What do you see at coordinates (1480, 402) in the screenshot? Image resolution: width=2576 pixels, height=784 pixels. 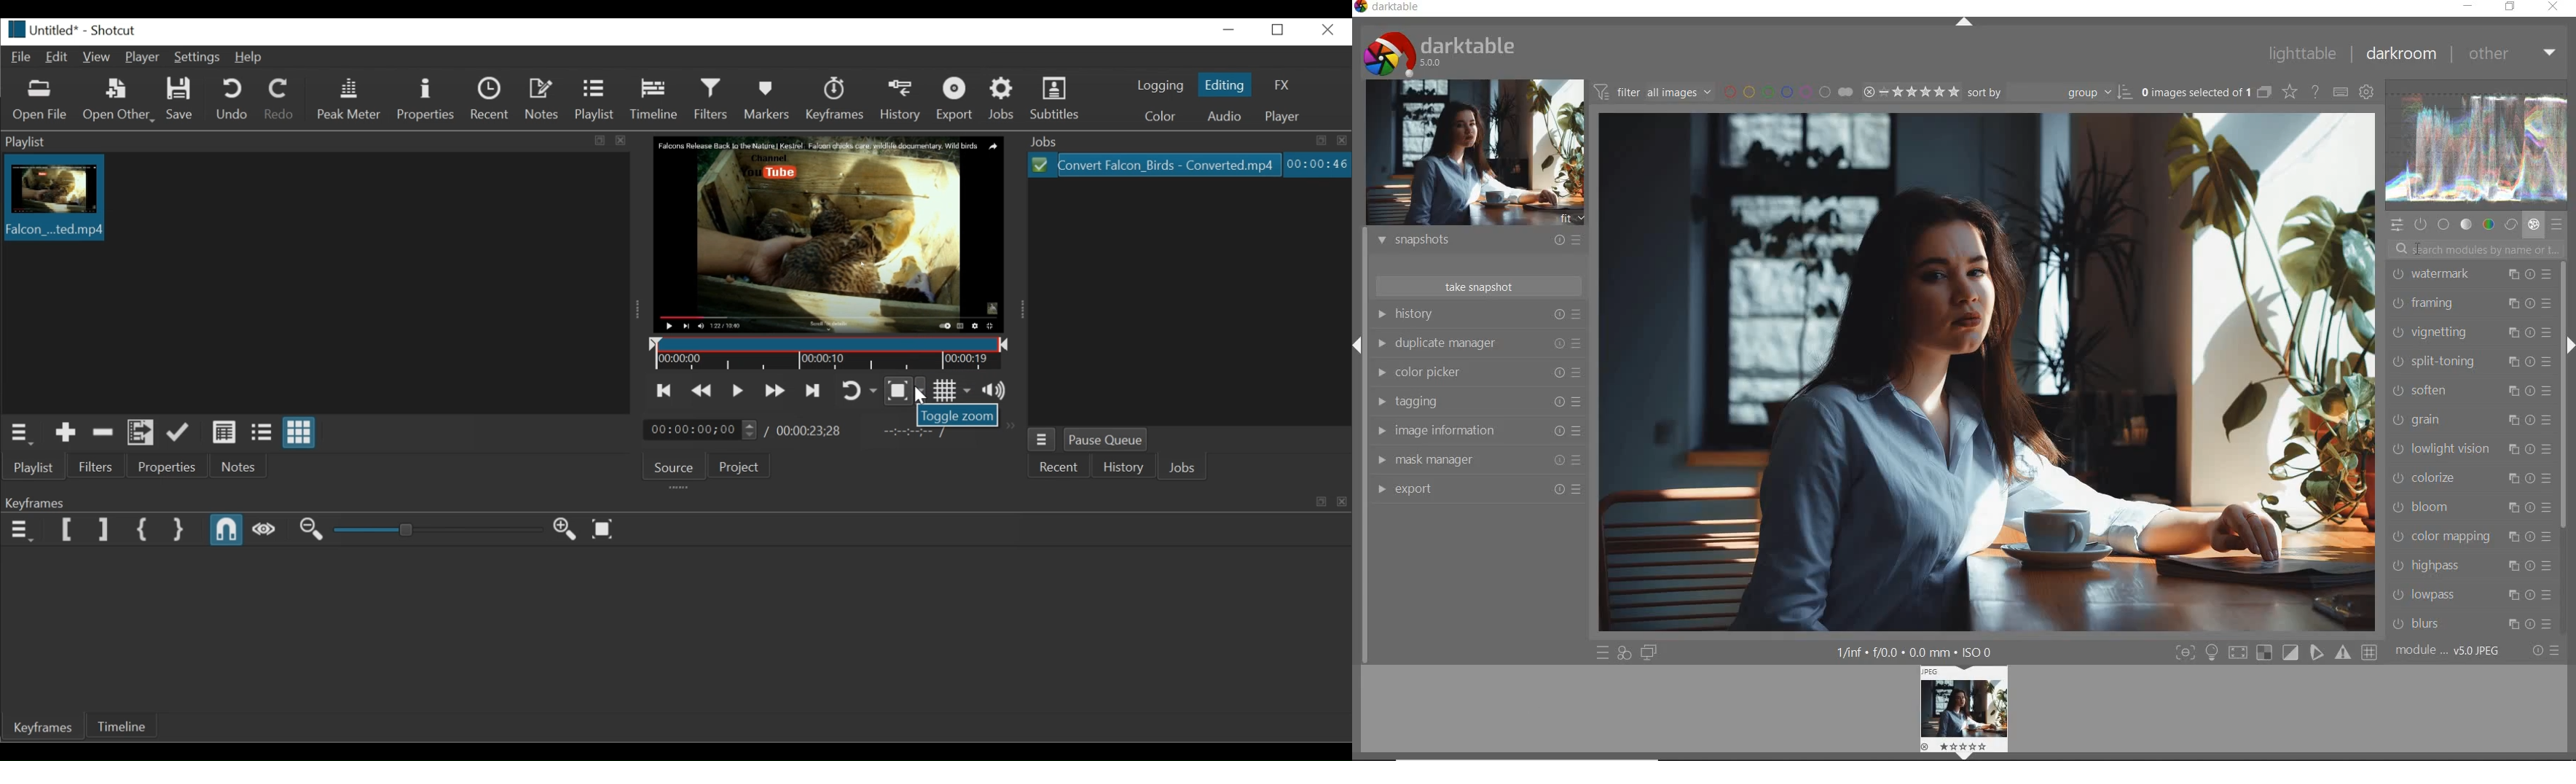 I see `tagging` at bounding box center [1480, 402].